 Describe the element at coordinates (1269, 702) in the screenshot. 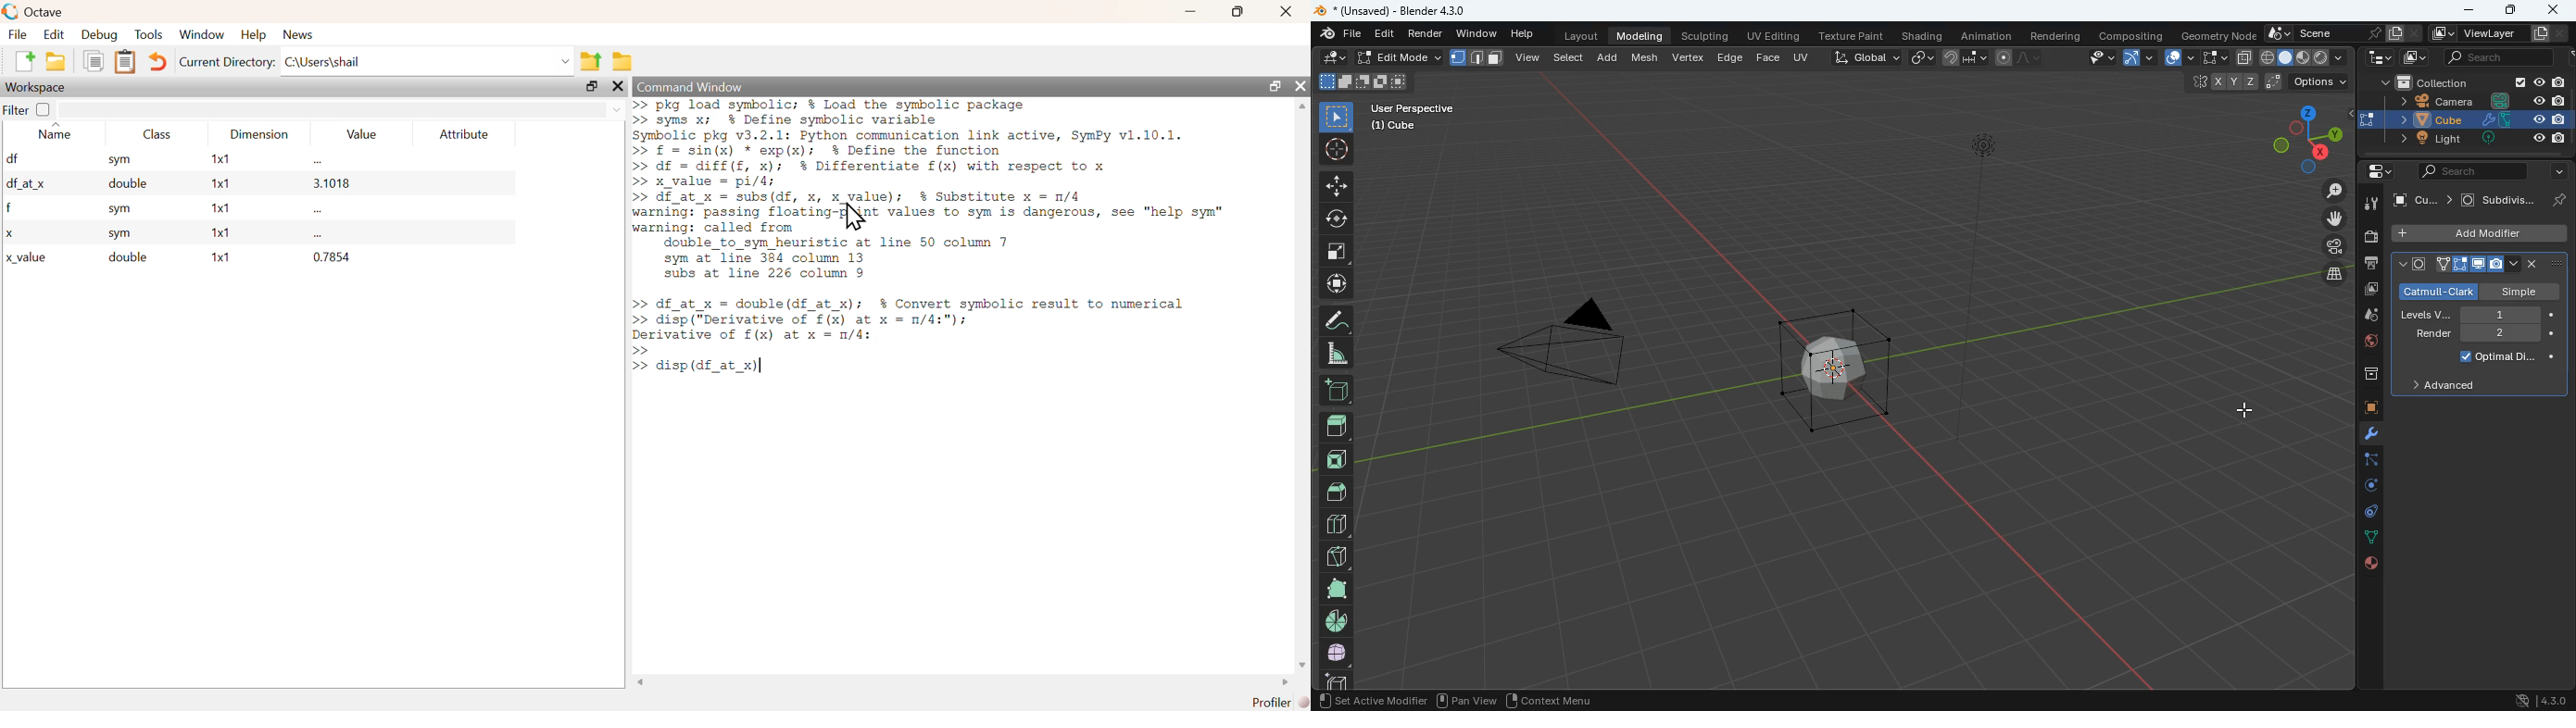

I see `Profiler` at that location.